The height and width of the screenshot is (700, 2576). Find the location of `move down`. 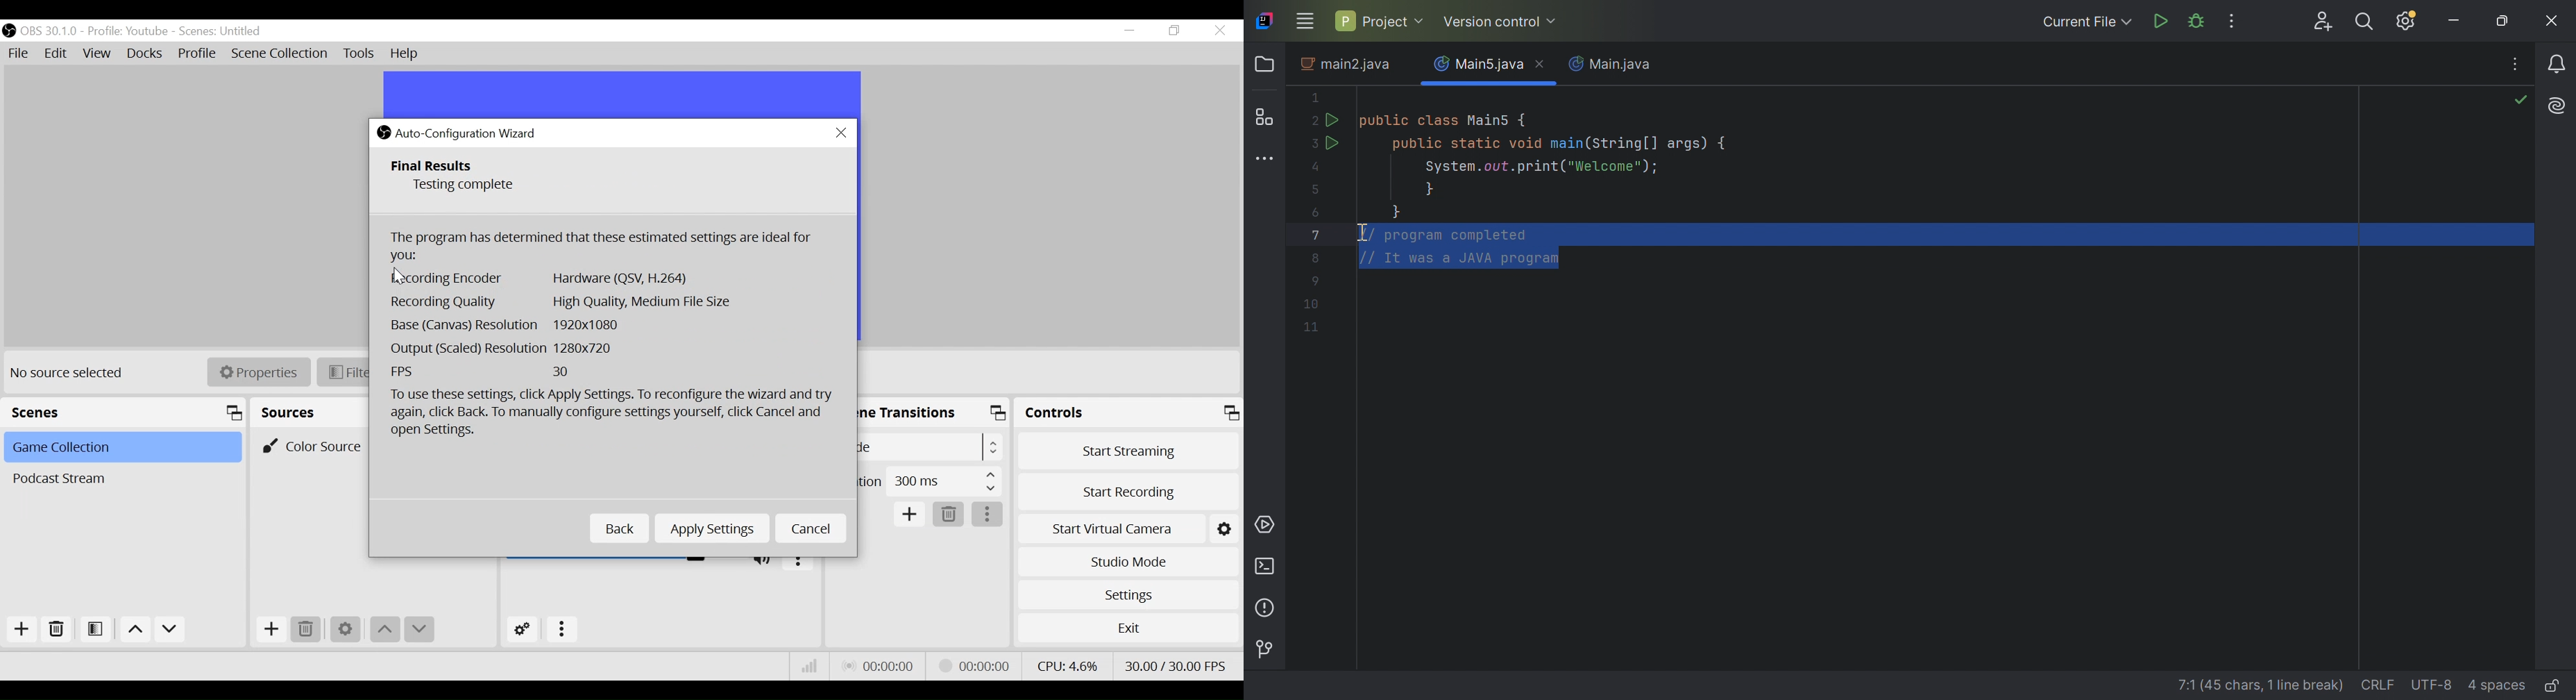

move down is located at coordinates (170, 630).